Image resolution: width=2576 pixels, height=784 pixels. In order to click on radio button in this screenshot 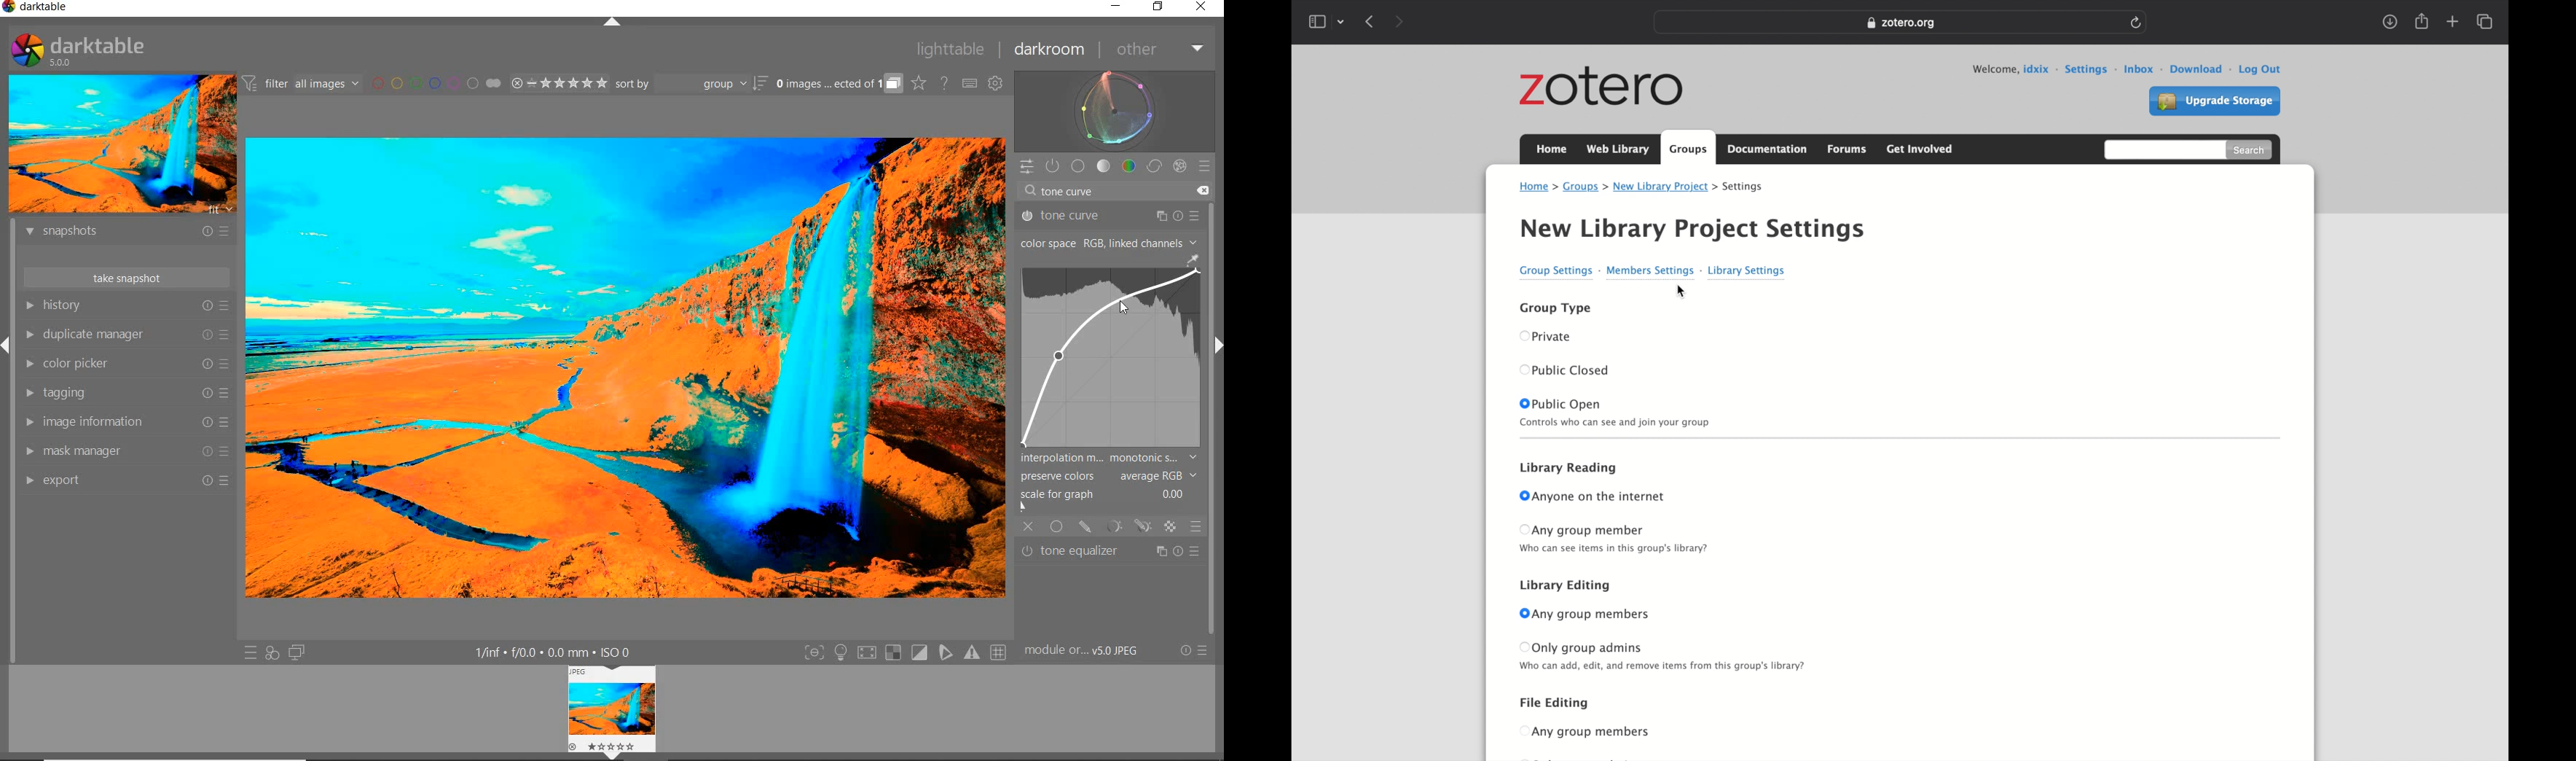, I will do `click(1592, 731)`.